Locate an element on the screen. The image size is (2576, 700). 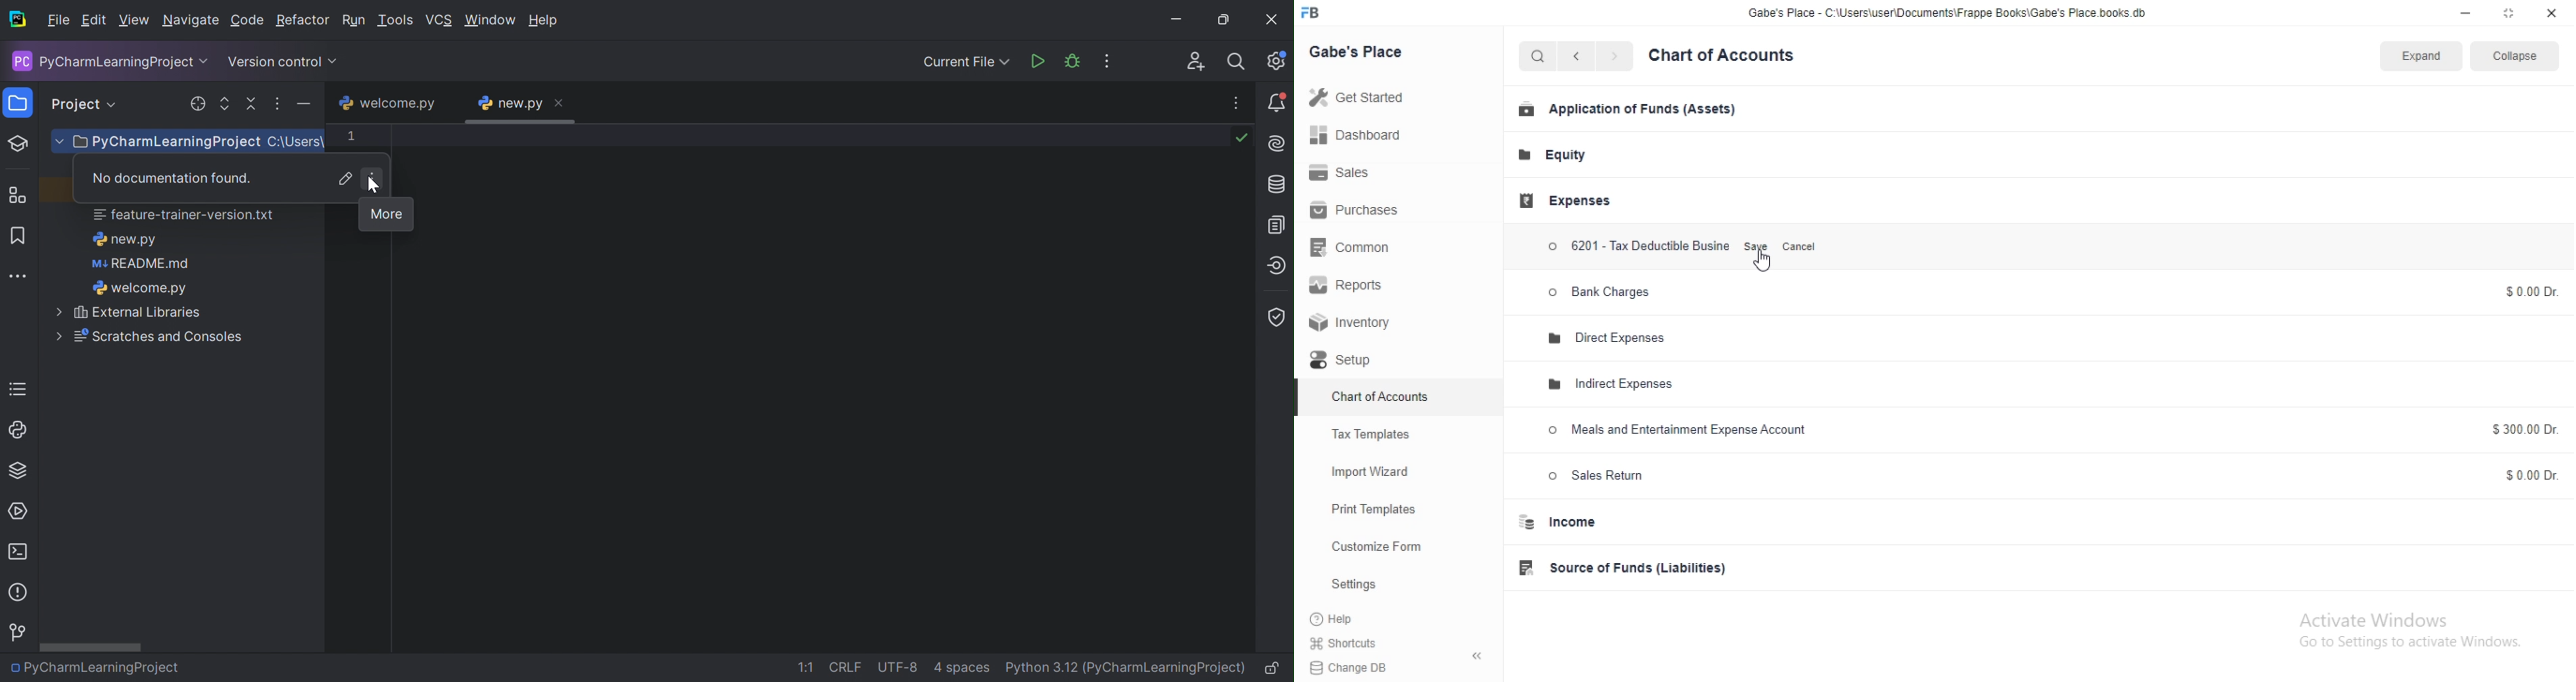
Direct Expenses. is located at coordinates (1620, 338).